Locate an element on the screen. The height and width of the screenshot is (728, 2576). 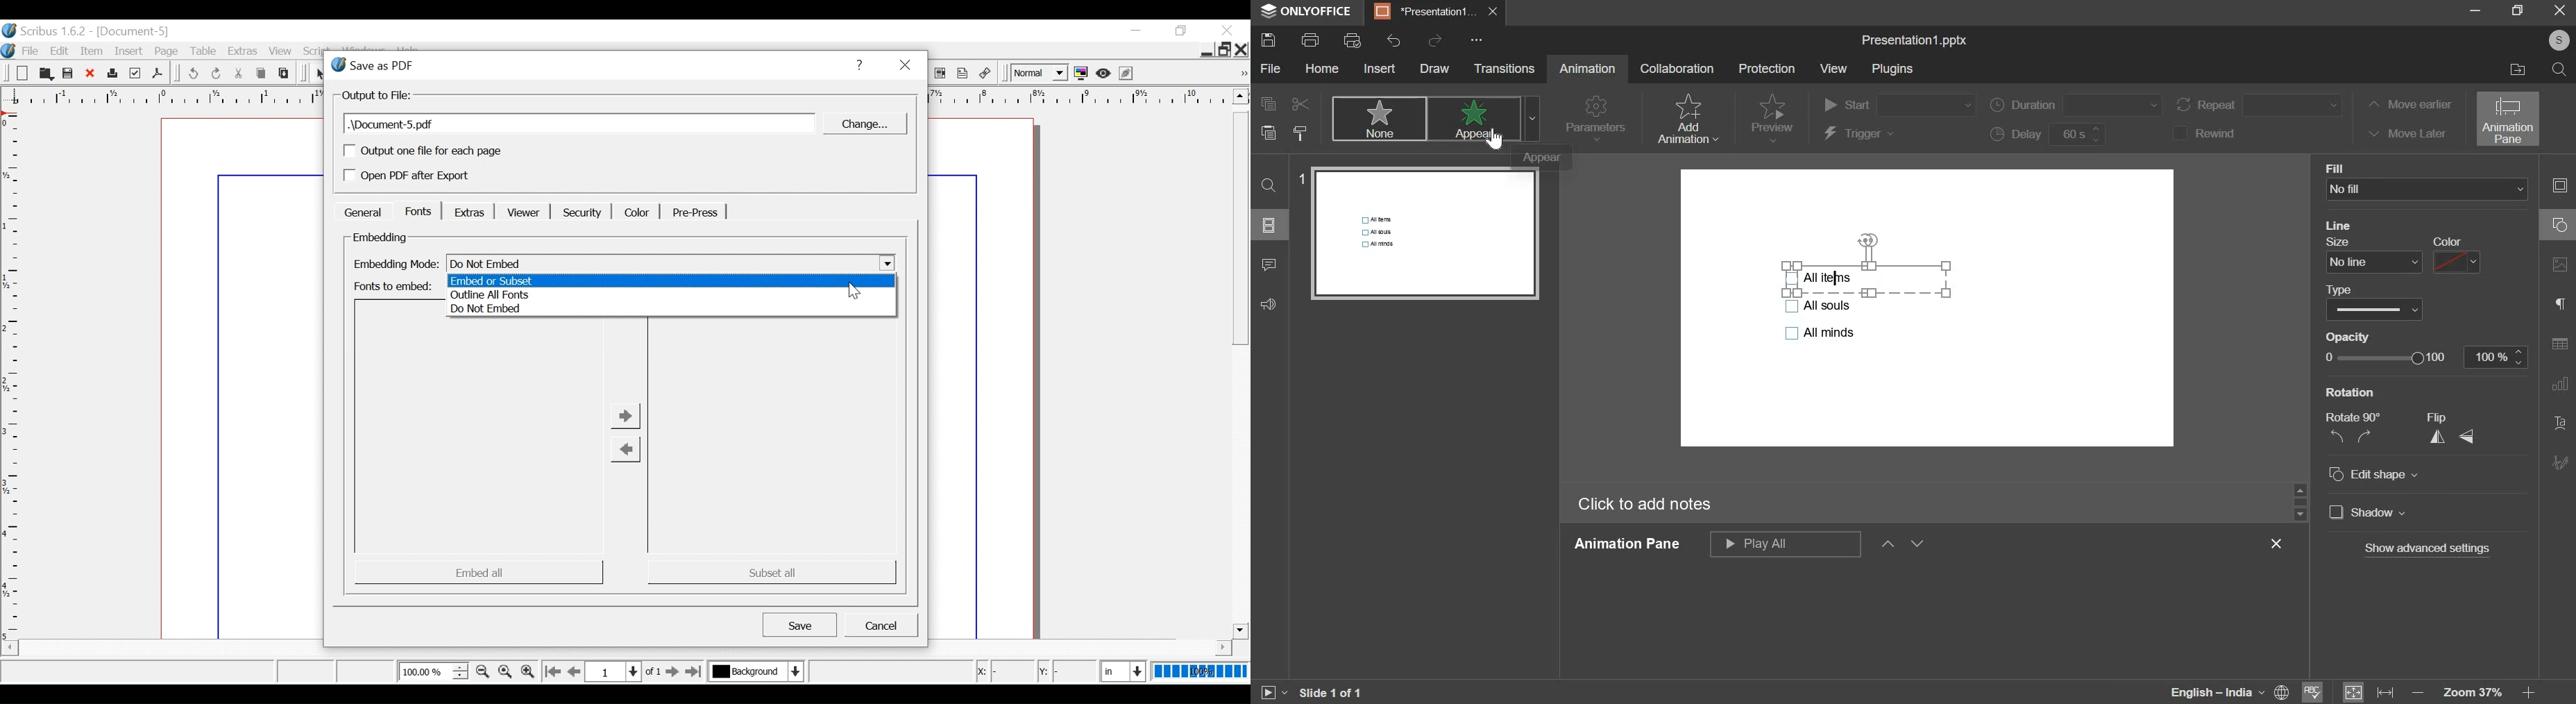
Embedding is located at coordinates (381, 238).